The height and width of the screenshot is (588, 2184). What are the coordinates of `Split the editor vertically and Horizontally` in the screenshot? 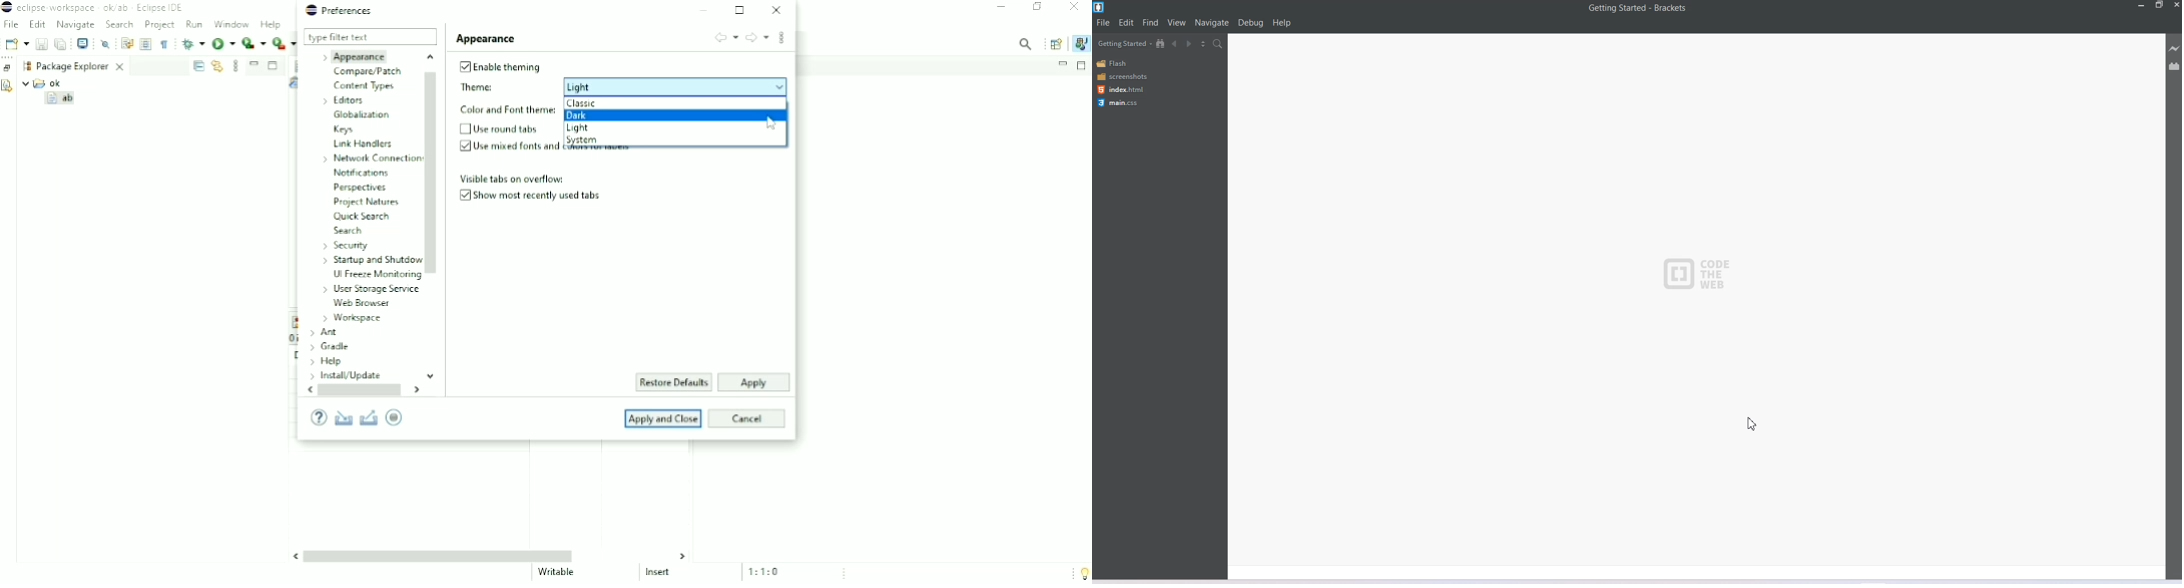 It's located at (1203, 43).